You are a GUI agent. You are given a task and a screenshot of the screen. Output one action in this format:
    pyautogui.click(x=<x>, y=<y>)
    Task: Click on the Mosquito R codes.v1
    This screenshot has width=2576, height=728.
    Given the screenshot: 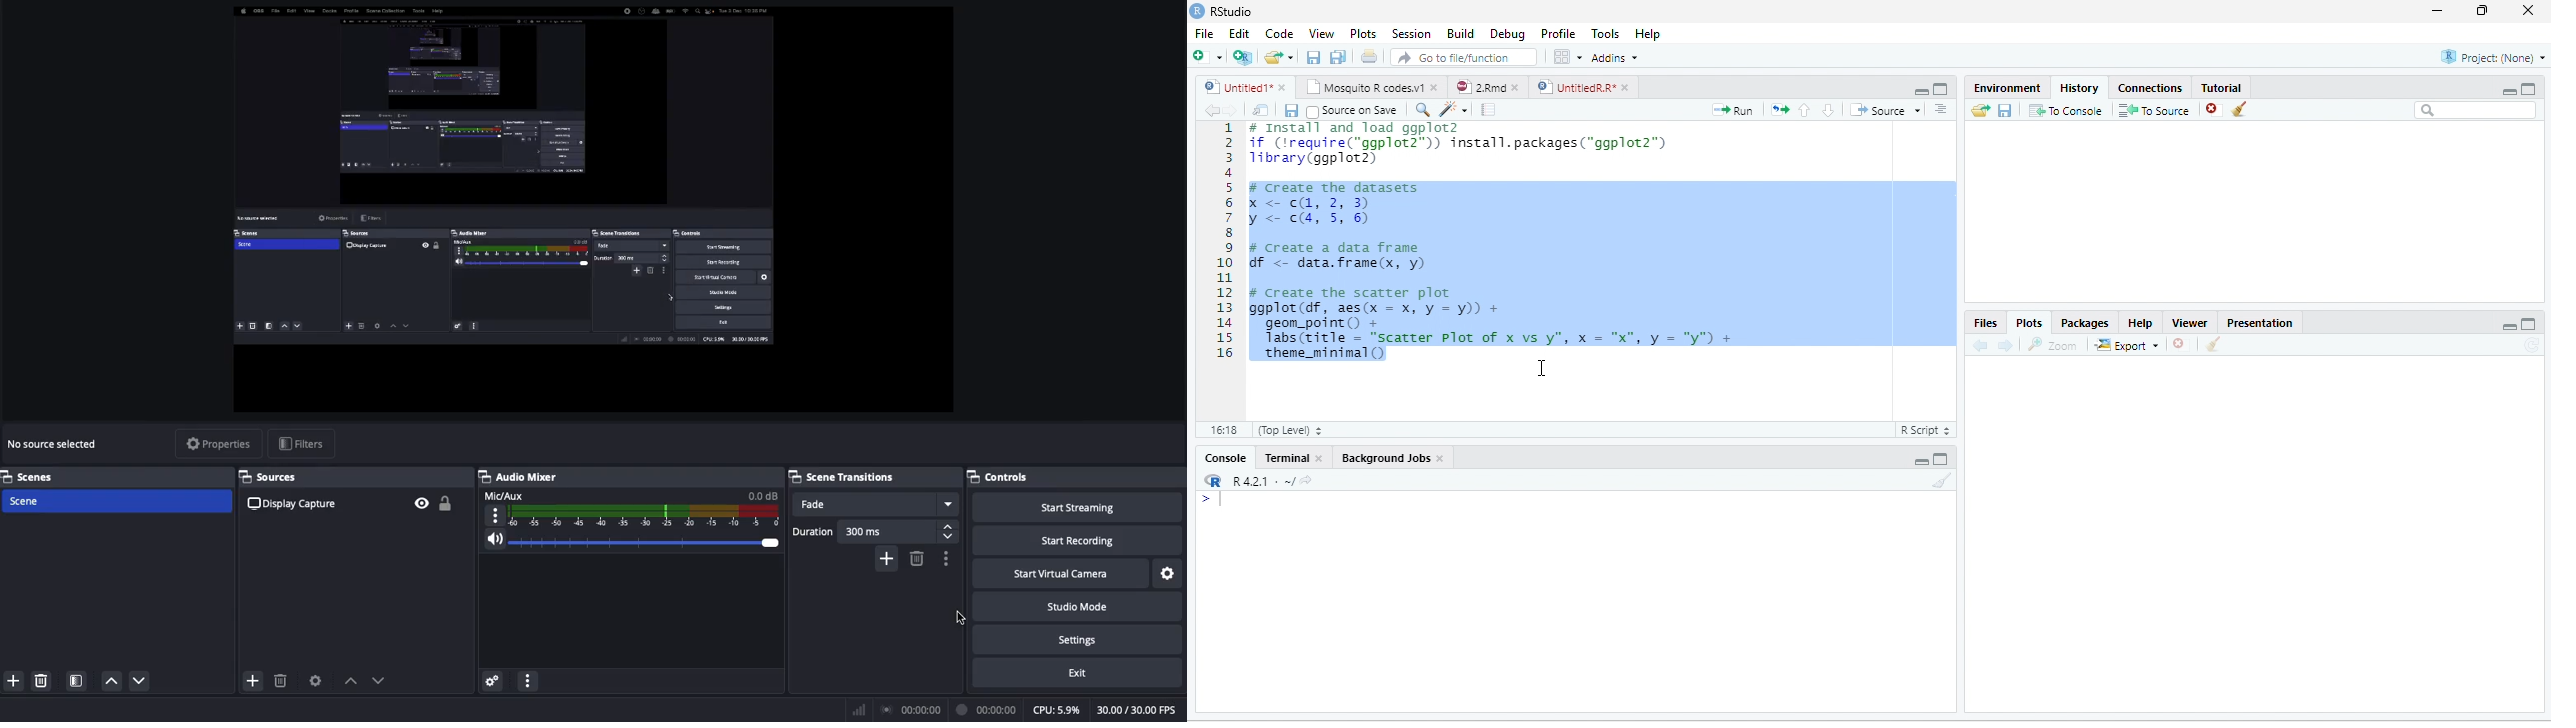 What is the action you would take?
    pyautogui.click(x=1363, y=87)
    